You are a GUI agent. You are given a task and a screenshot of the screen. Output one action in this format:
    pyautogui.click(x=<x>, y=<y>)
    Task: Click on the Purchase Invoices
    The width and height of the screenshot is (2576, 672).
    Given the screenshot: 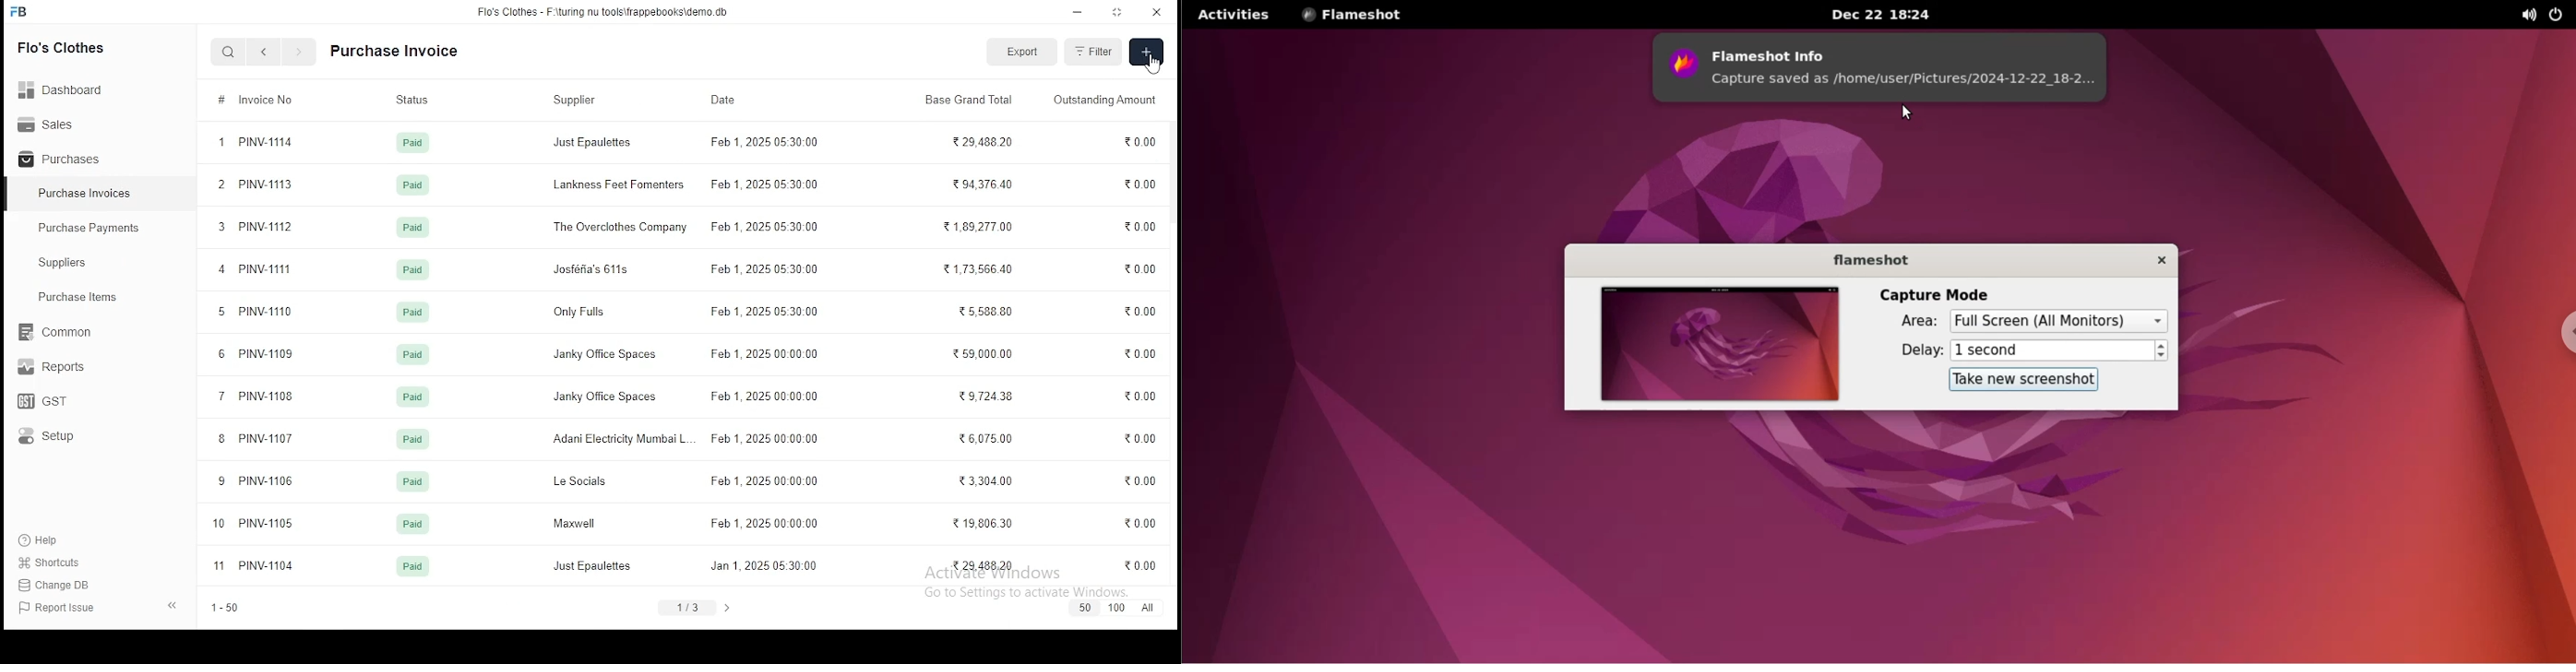 What is the action you would take?
    pyautogui.click(x=88, y=194)
    